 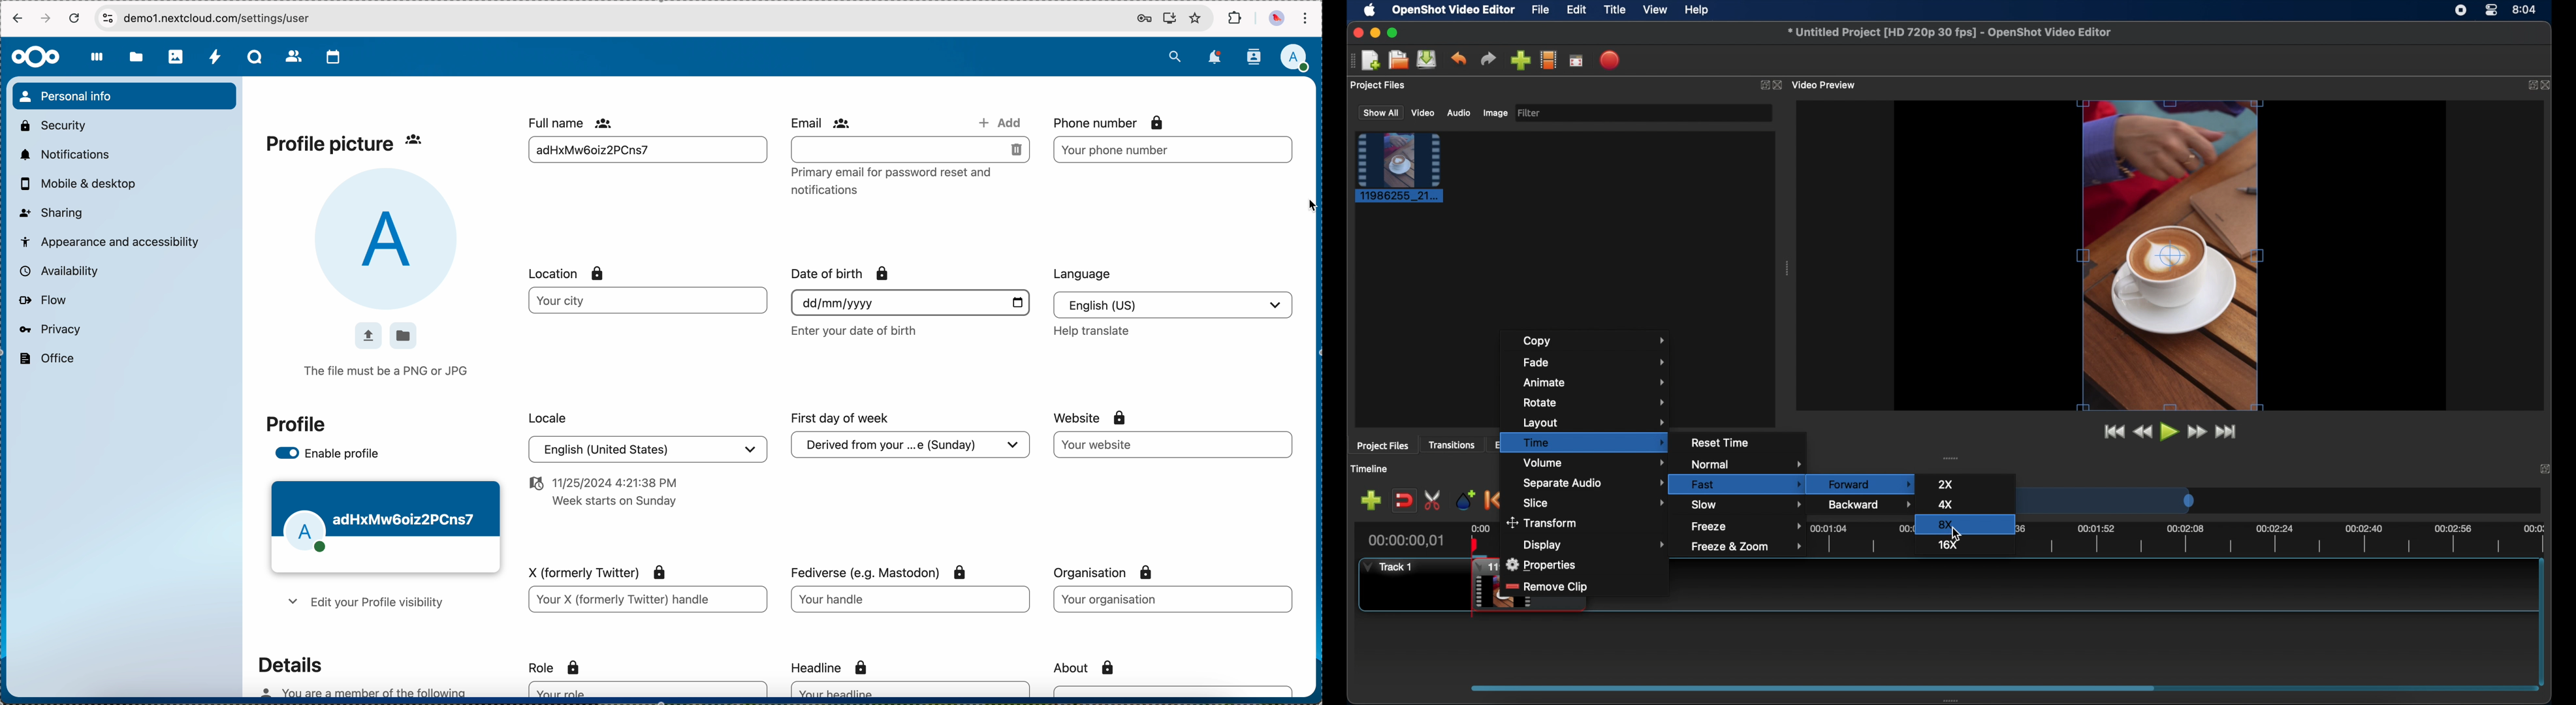 I want to click on X, so click(x=599, y=572).